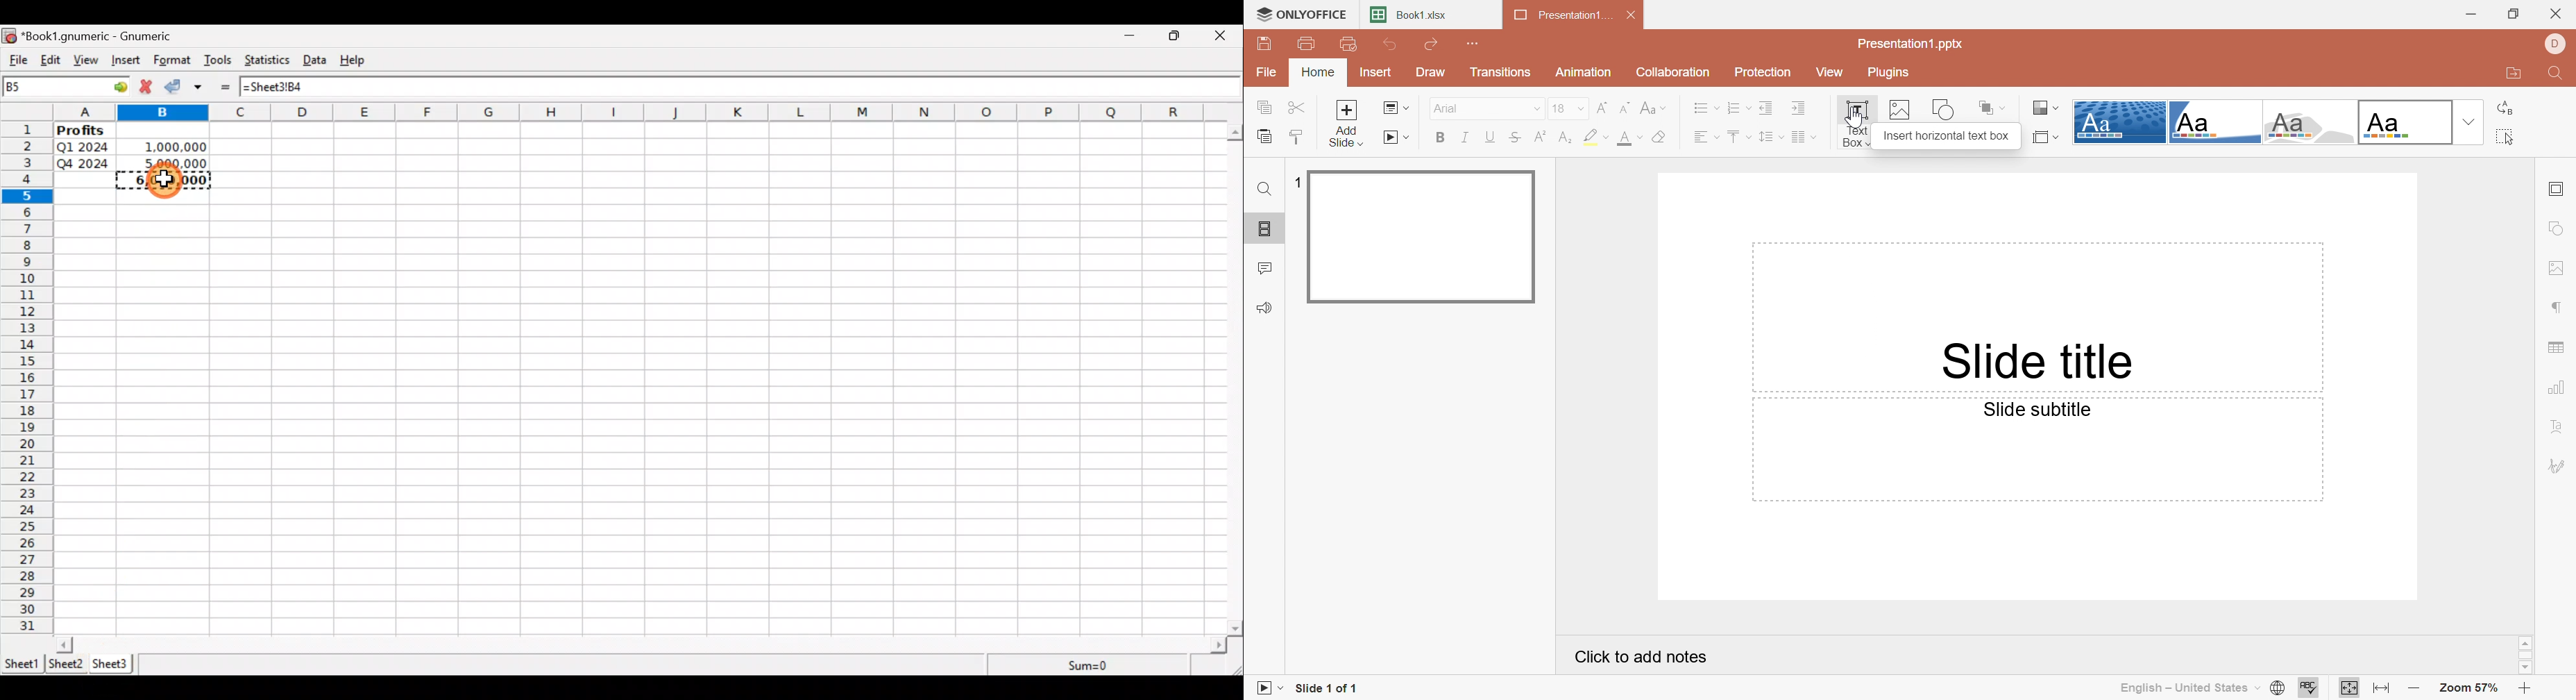  What do you see at coordinates (128, 62) in the screenshot?
I see `Insert` at bounding box center [128, 62].